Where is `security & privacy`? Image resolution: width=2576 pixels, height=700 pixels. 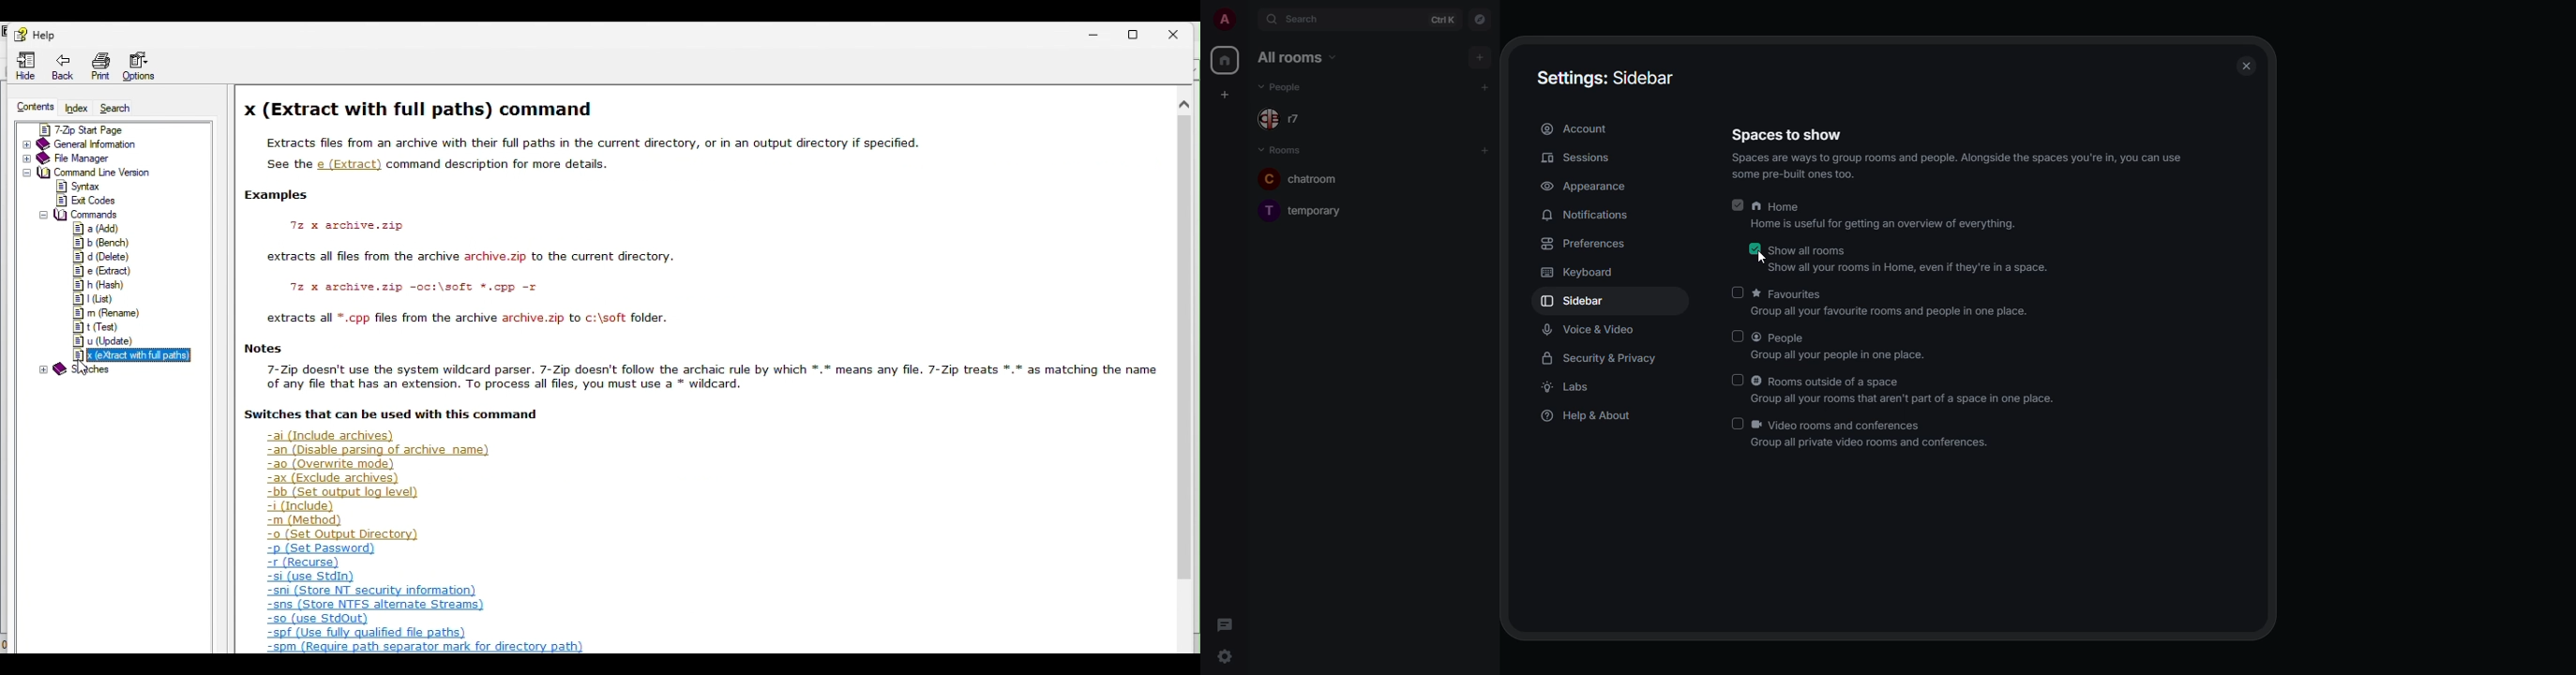 security & privacy is located at coordinates (1601, 359).